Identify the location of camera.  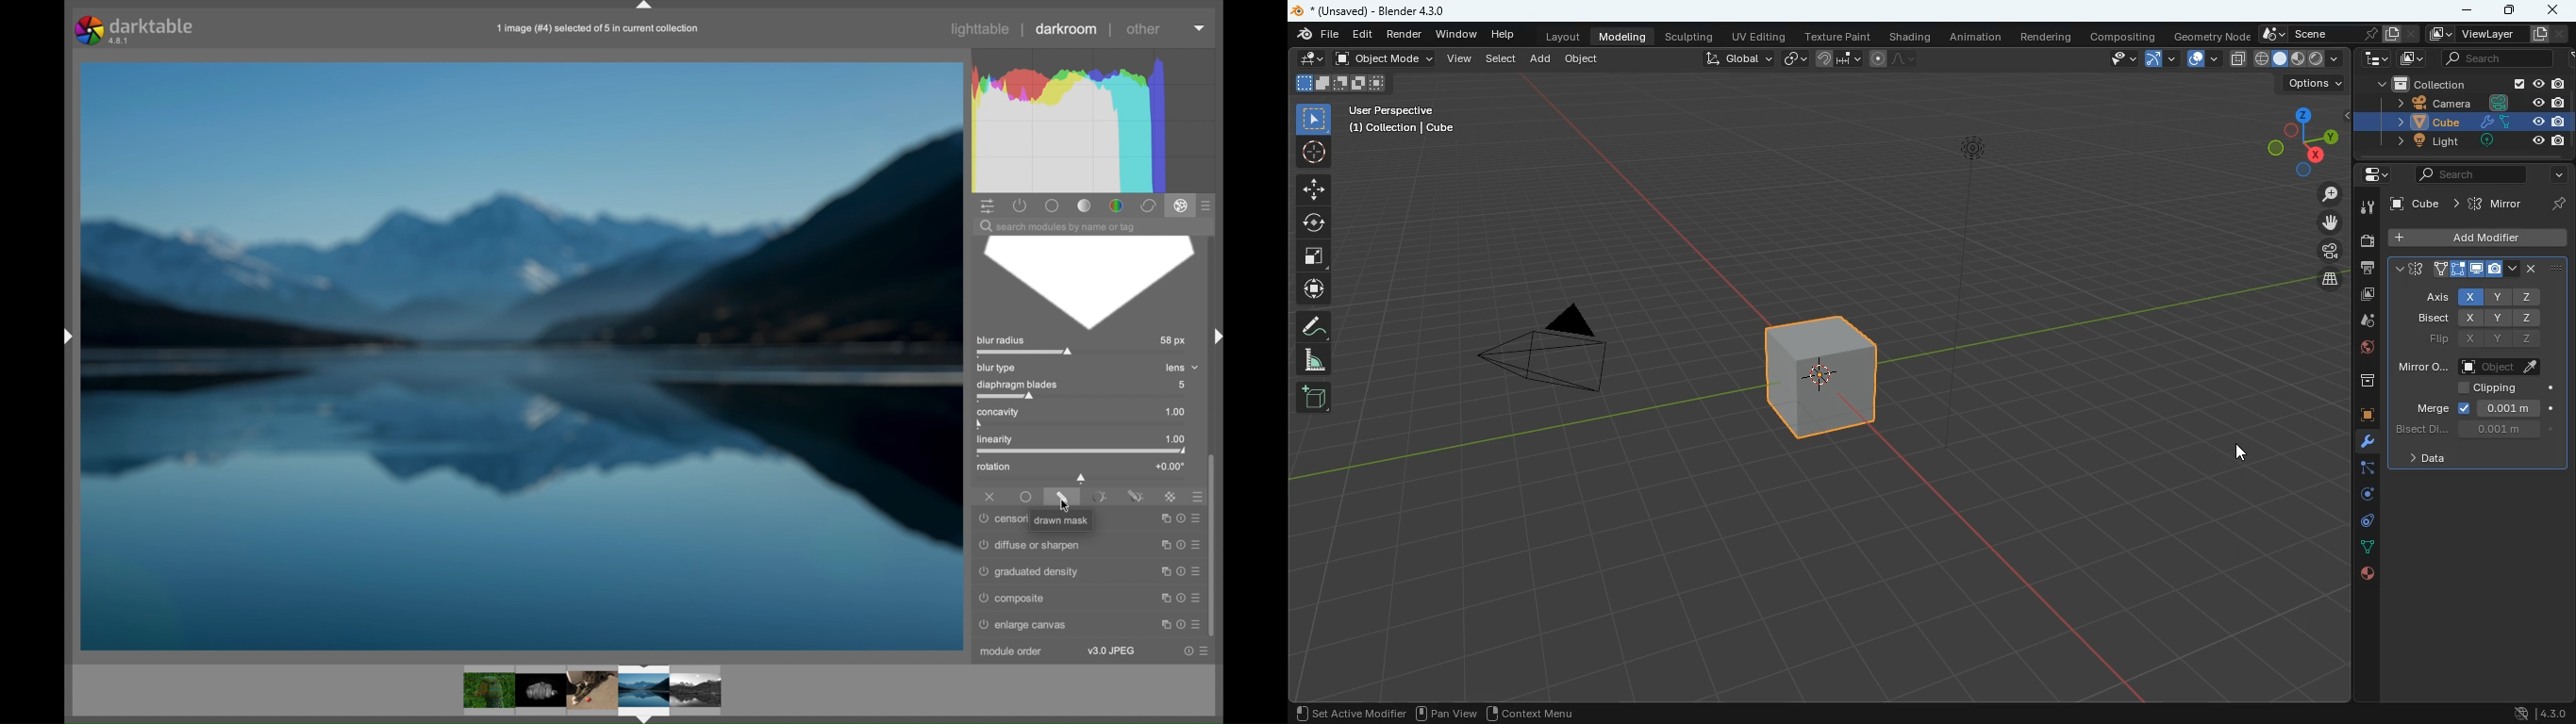
(2321, 251).